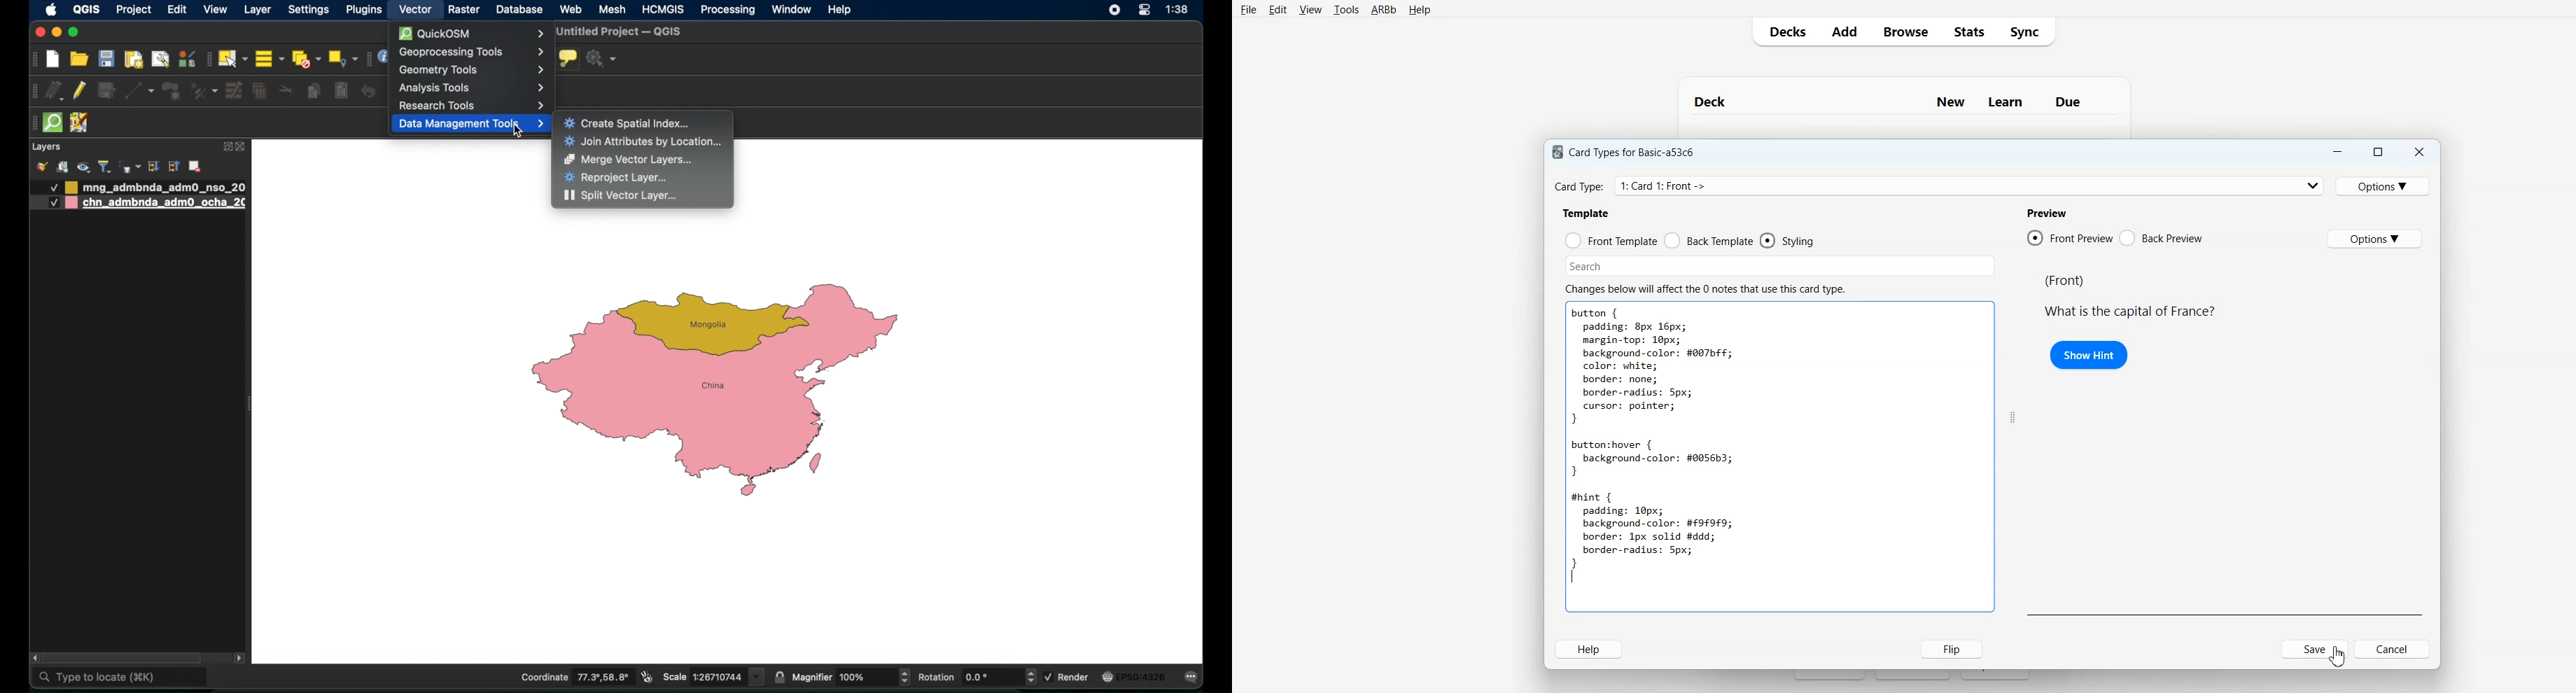 The image size is (2576, 700). Describe the element at coordinates (1420, 10) in the screenshot. I see `Help` at that location.